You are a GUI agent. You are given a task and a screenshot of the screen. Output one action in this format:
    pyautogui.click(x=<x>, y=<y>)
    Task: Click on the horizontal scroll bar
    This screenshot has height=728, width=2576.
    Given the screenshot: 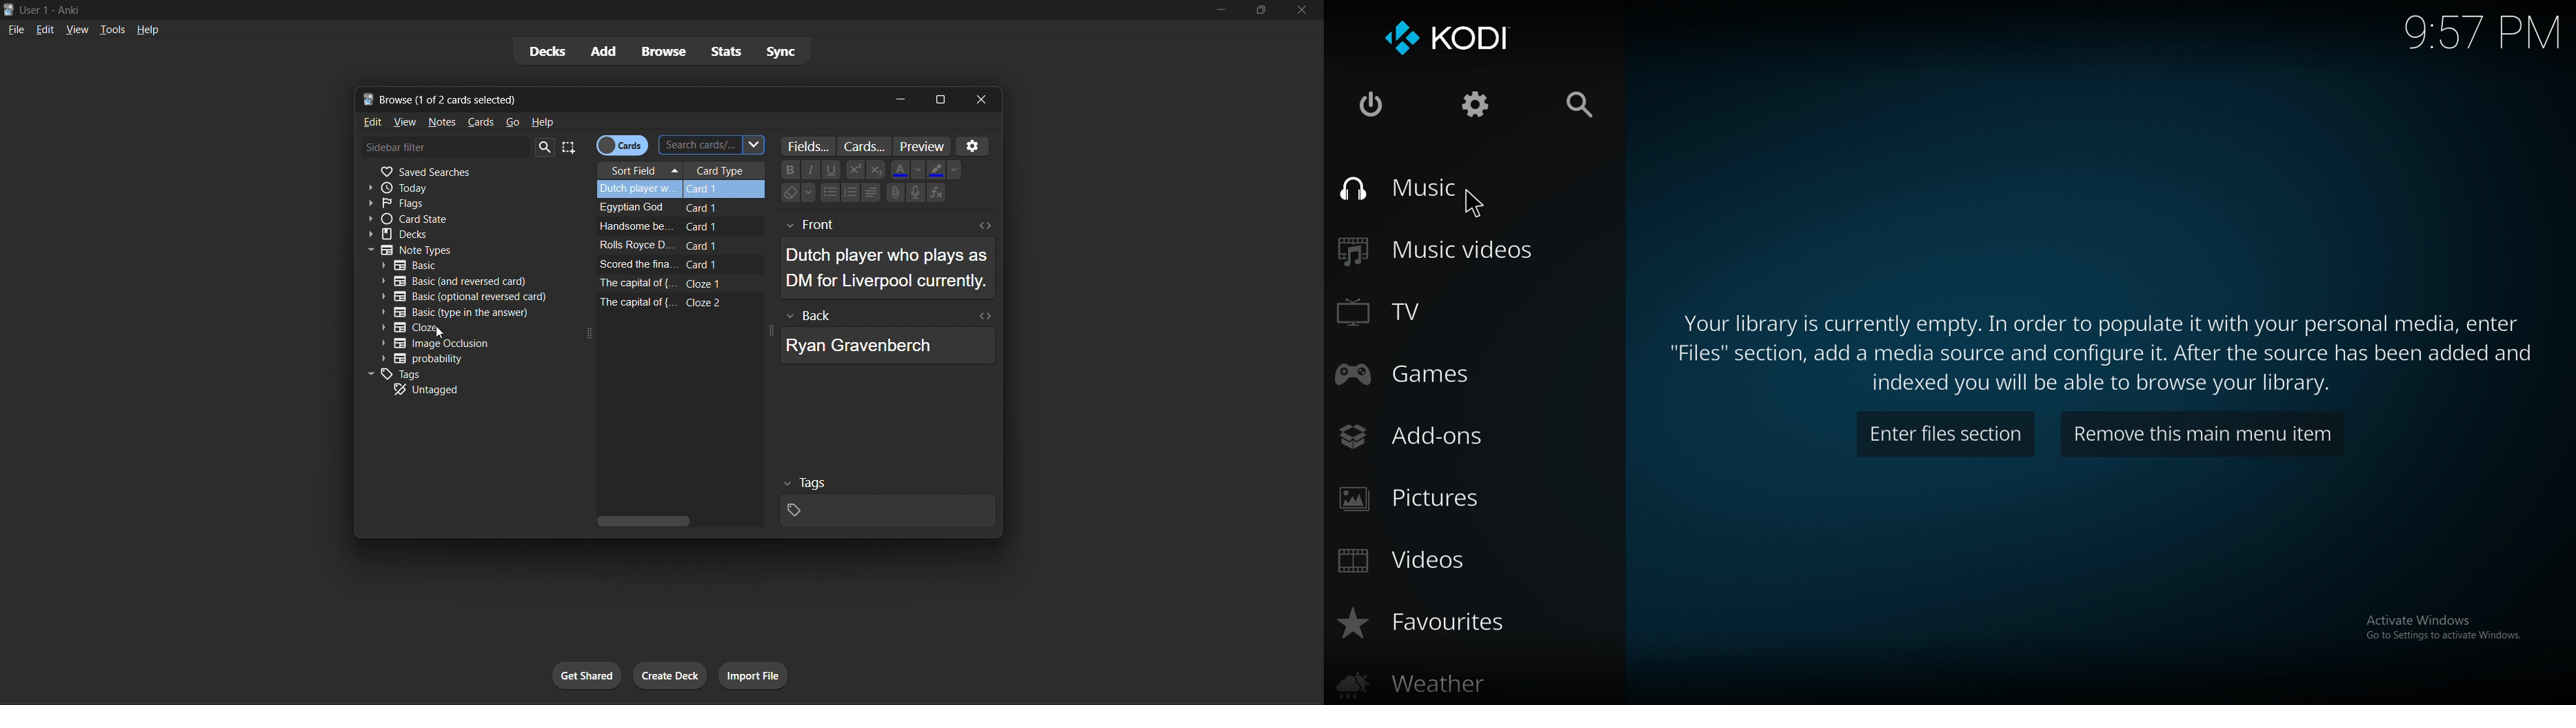 What is the action you would take?
    pyautogui.click(x=678, y=520)
    